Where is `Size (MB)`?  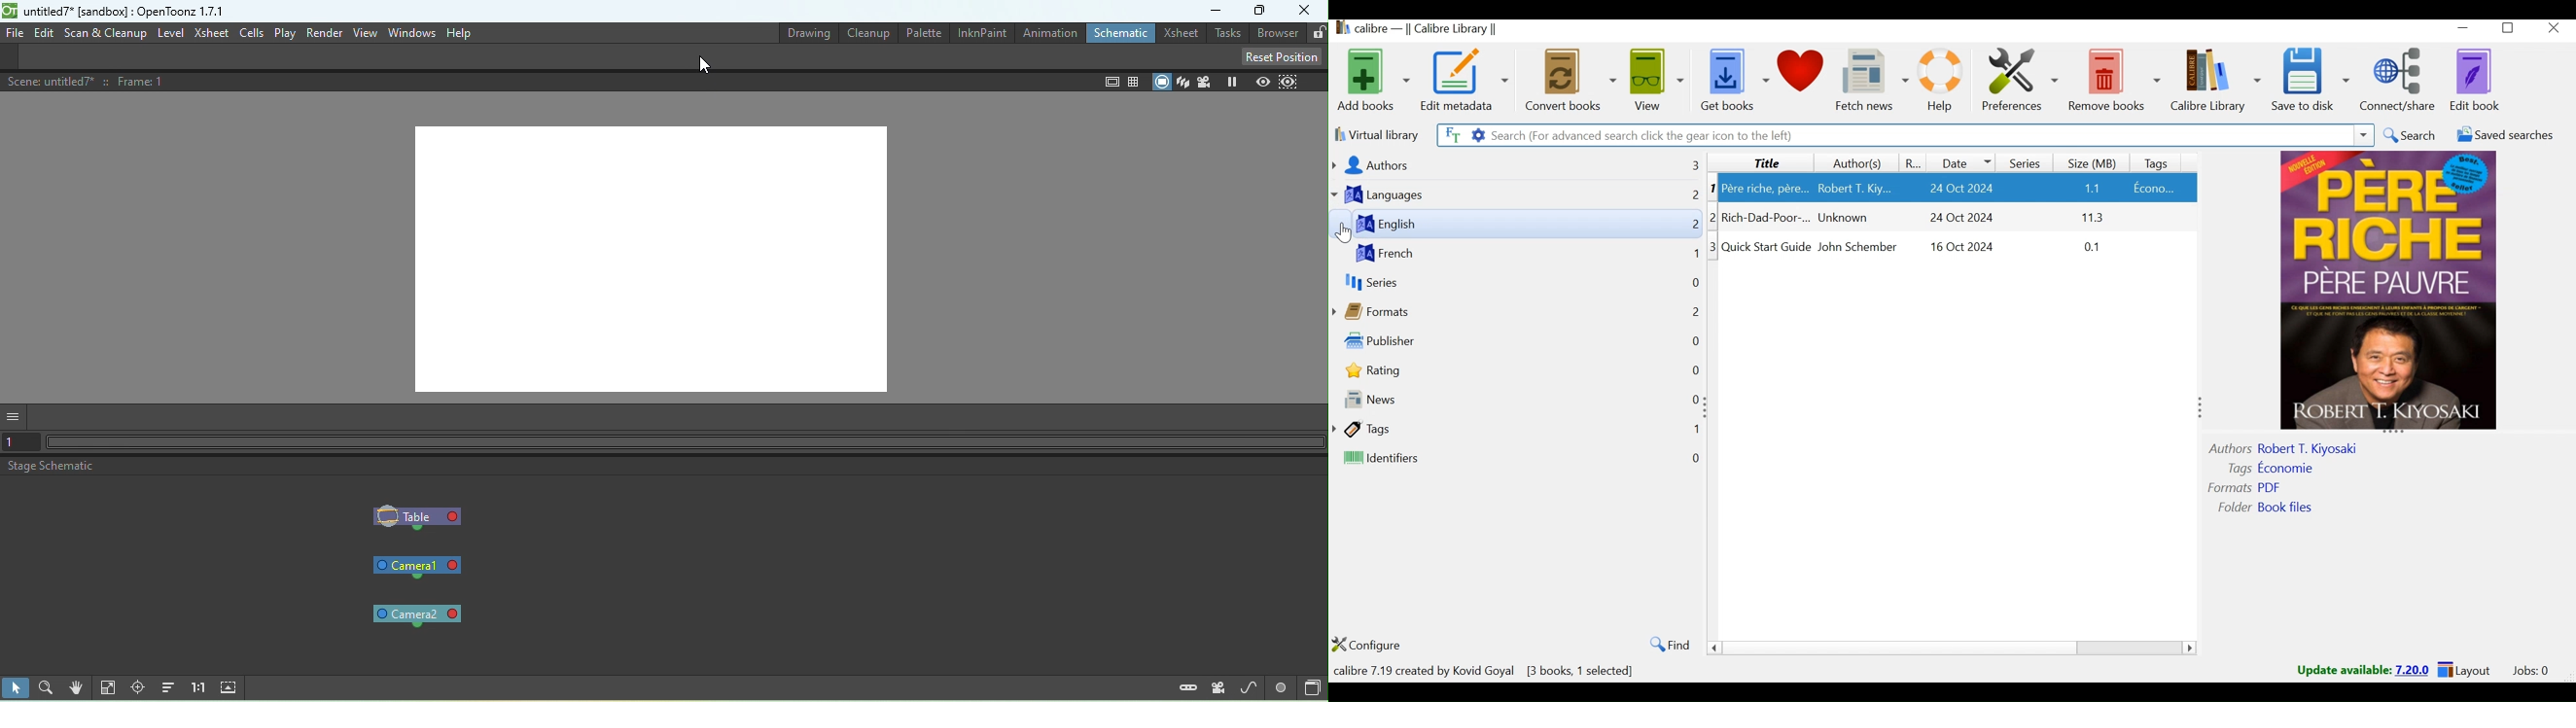 Size (MB) is located at coordinates (2095, 161).